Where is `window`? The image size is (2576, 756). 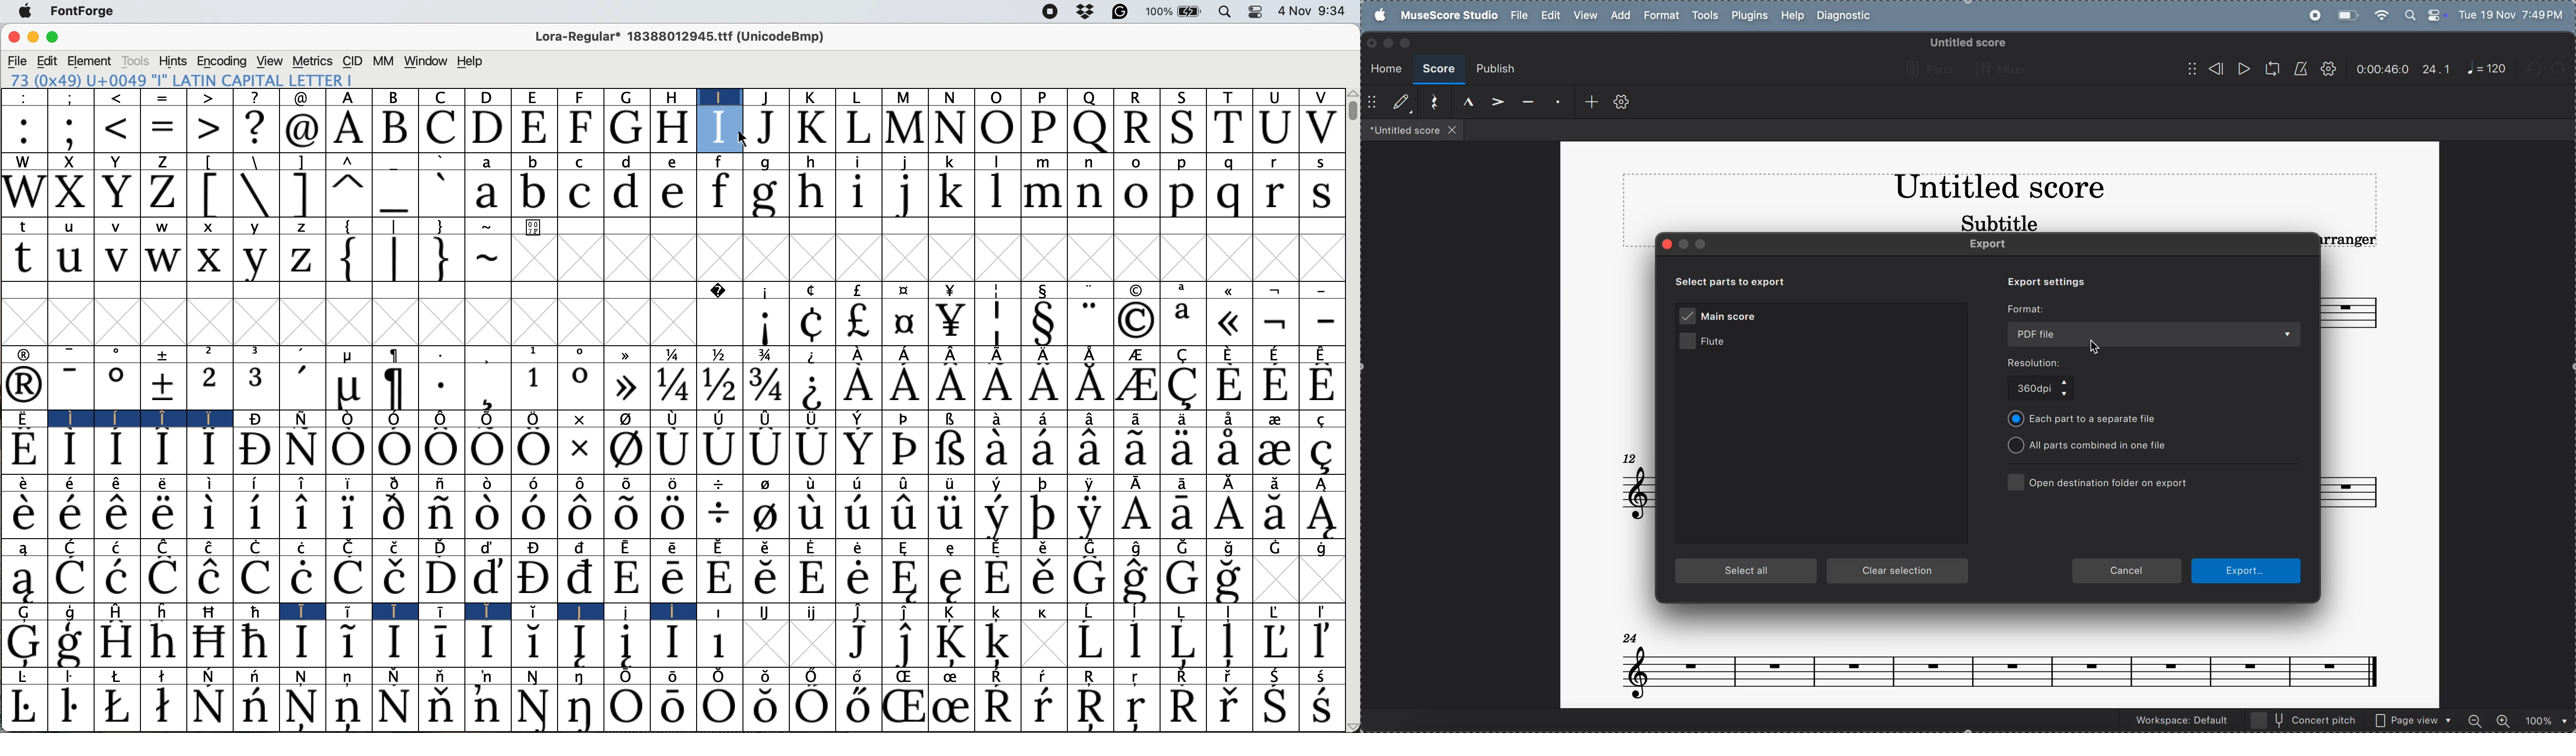
window is located at coordinates (426, 62).